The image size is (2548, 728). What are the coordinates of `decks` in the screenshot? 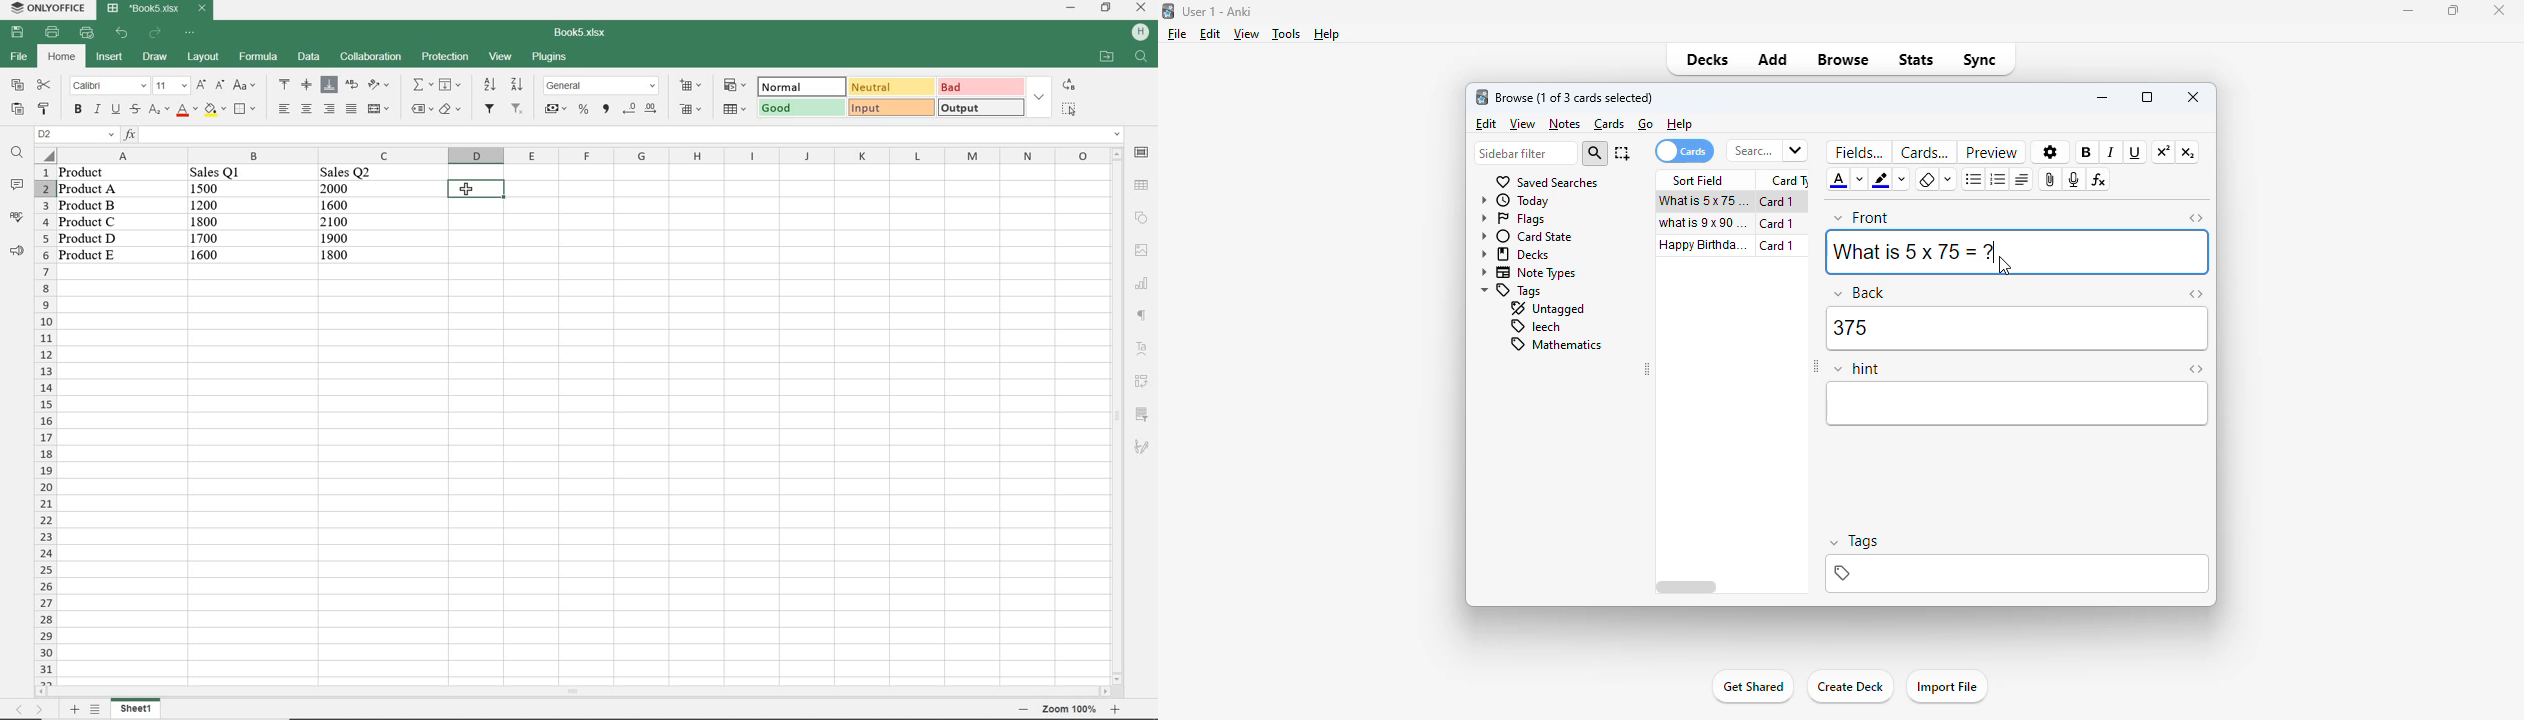 It's located at (1514, 254).